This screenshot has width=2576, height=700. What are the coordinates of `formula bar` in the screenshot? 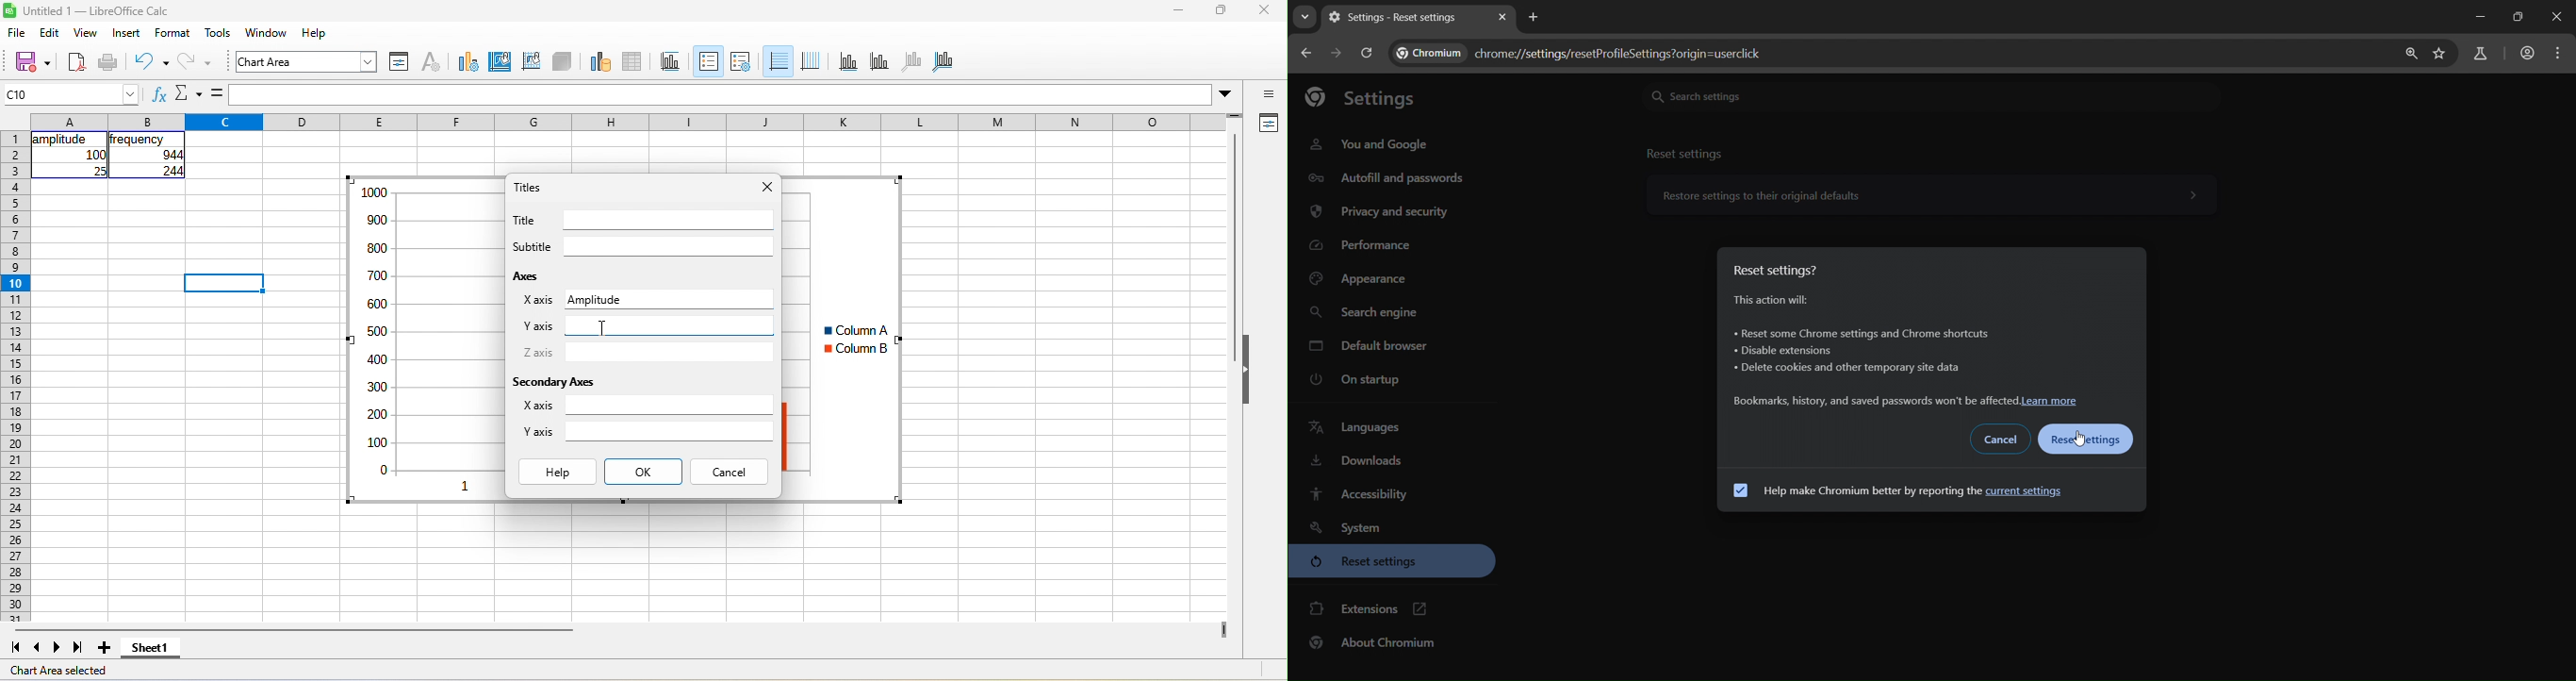 It's located at (721, 94).